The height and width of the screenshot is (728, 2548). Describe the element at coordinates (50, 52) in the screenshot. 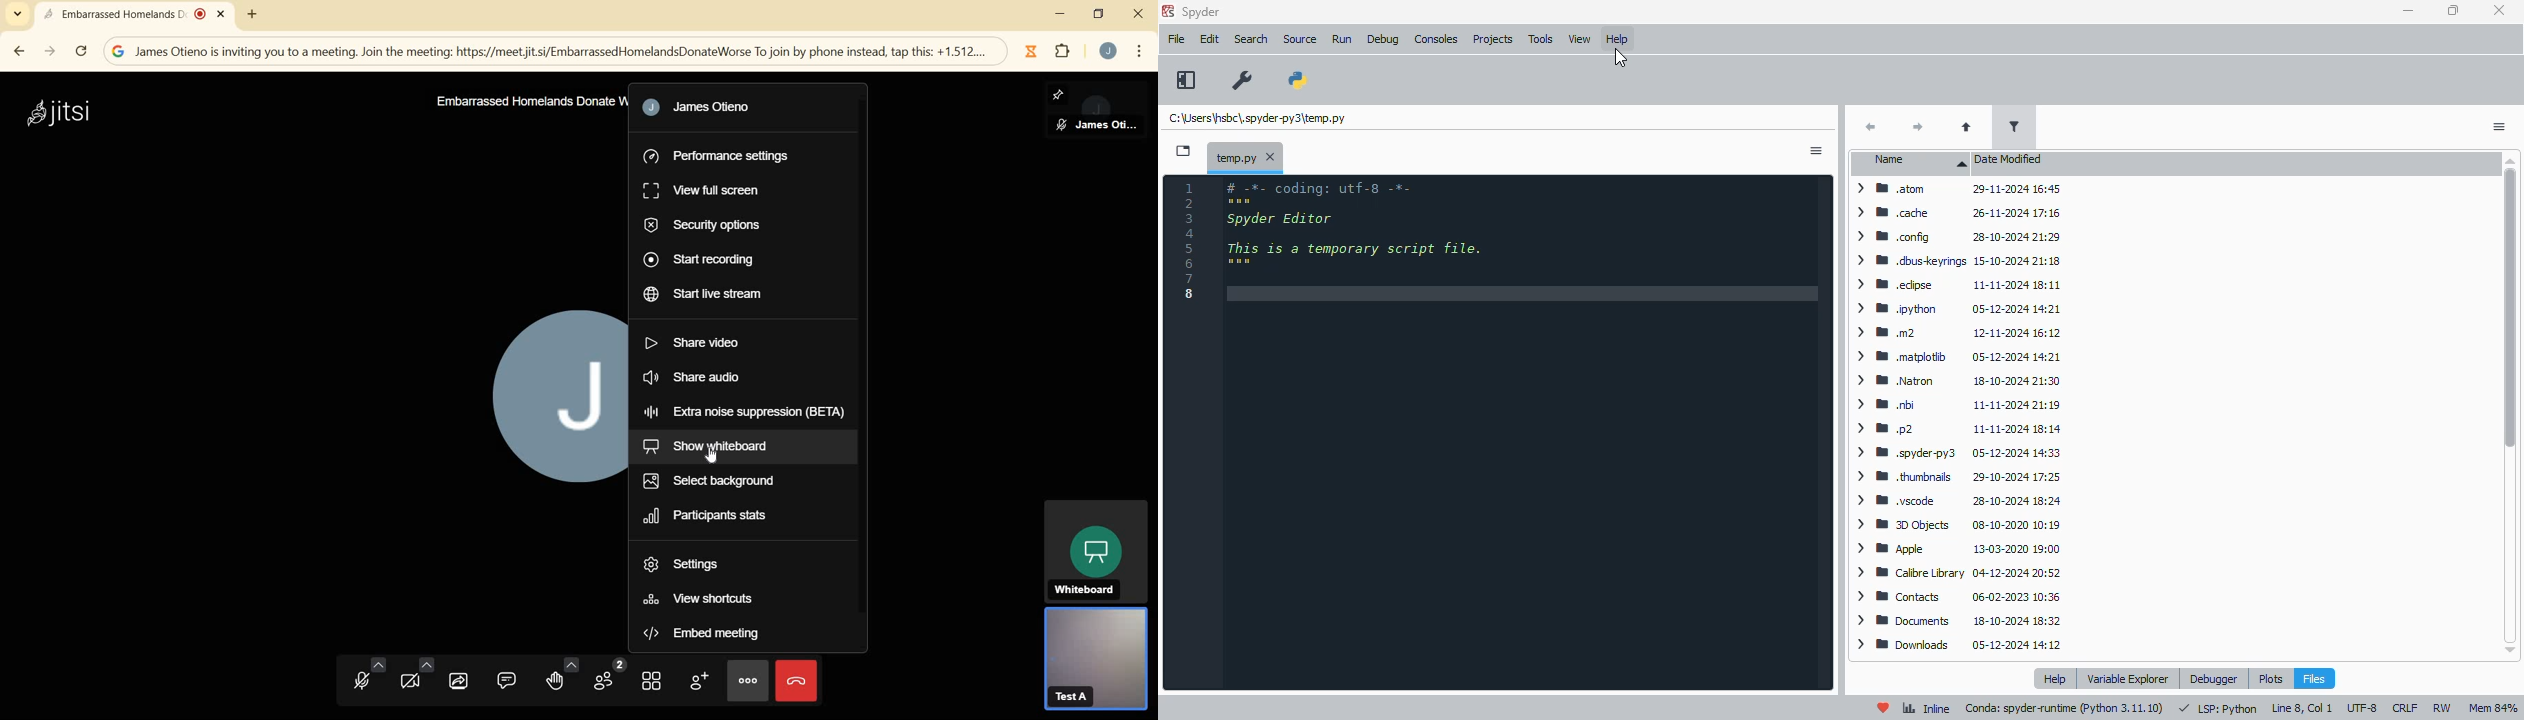

I see `FORWARD` at that location.